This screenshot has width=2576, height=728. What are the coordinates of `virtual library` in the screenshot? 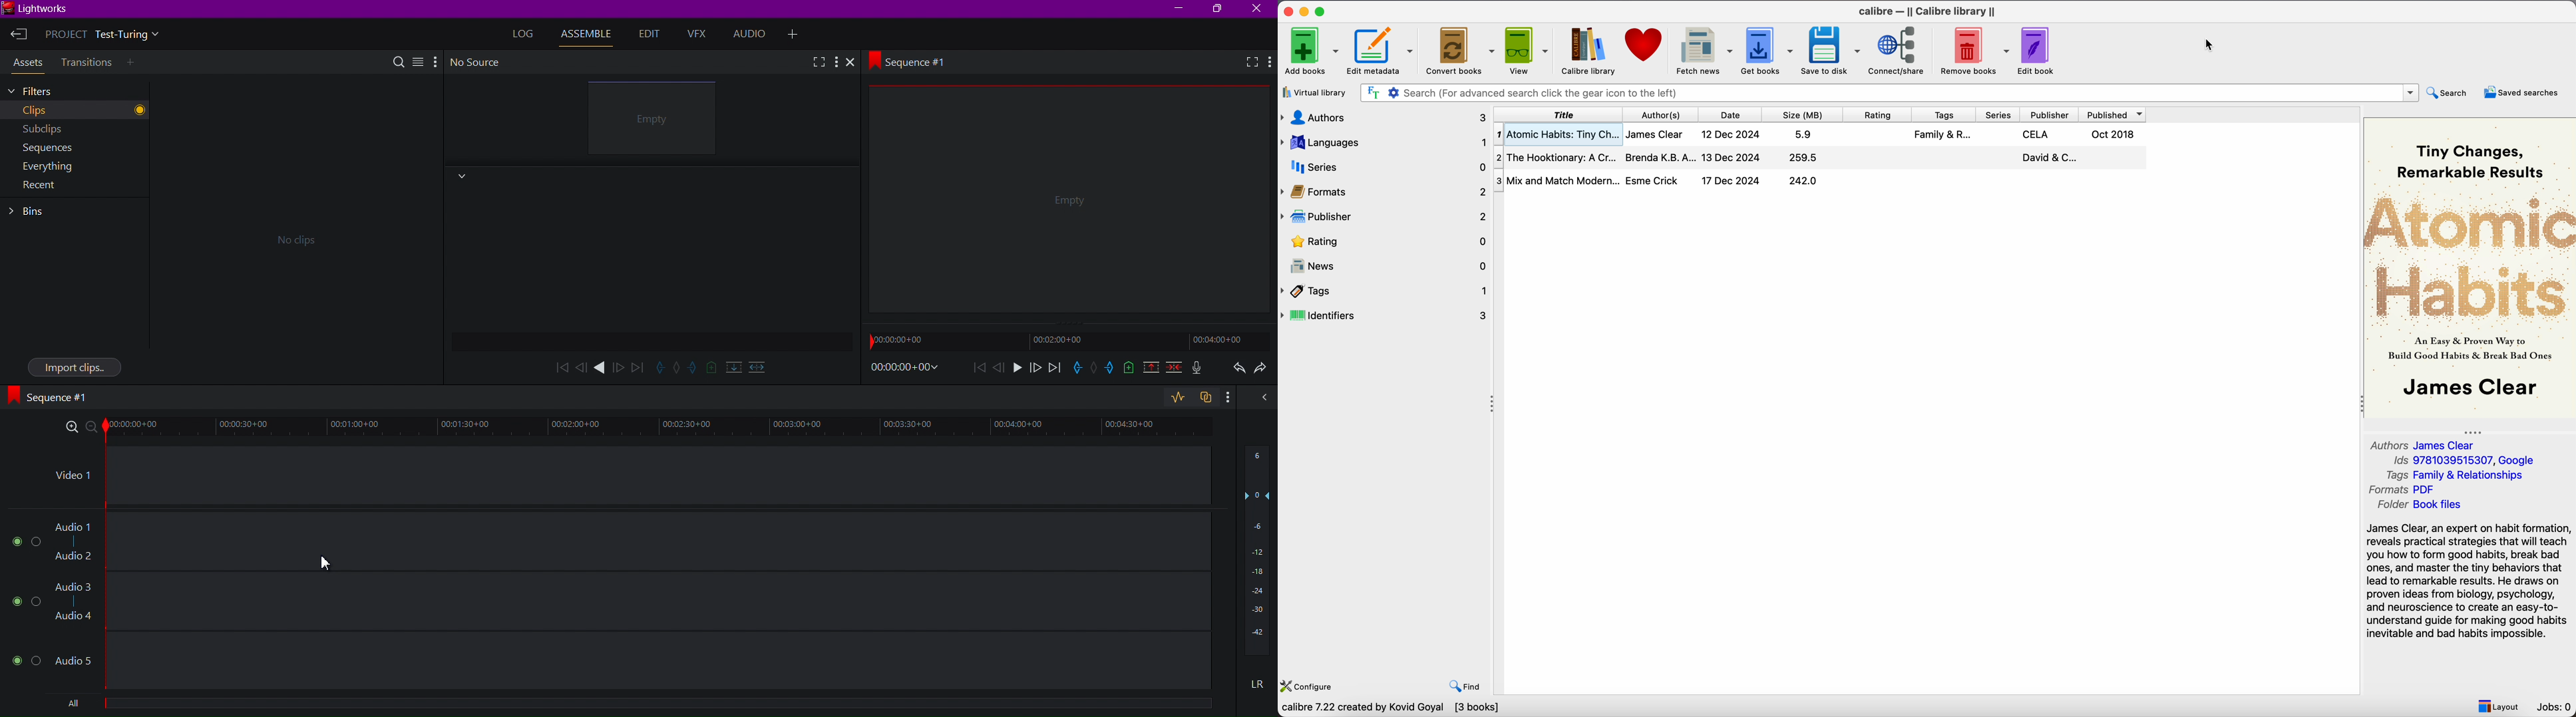 It's located at (1313, 92).